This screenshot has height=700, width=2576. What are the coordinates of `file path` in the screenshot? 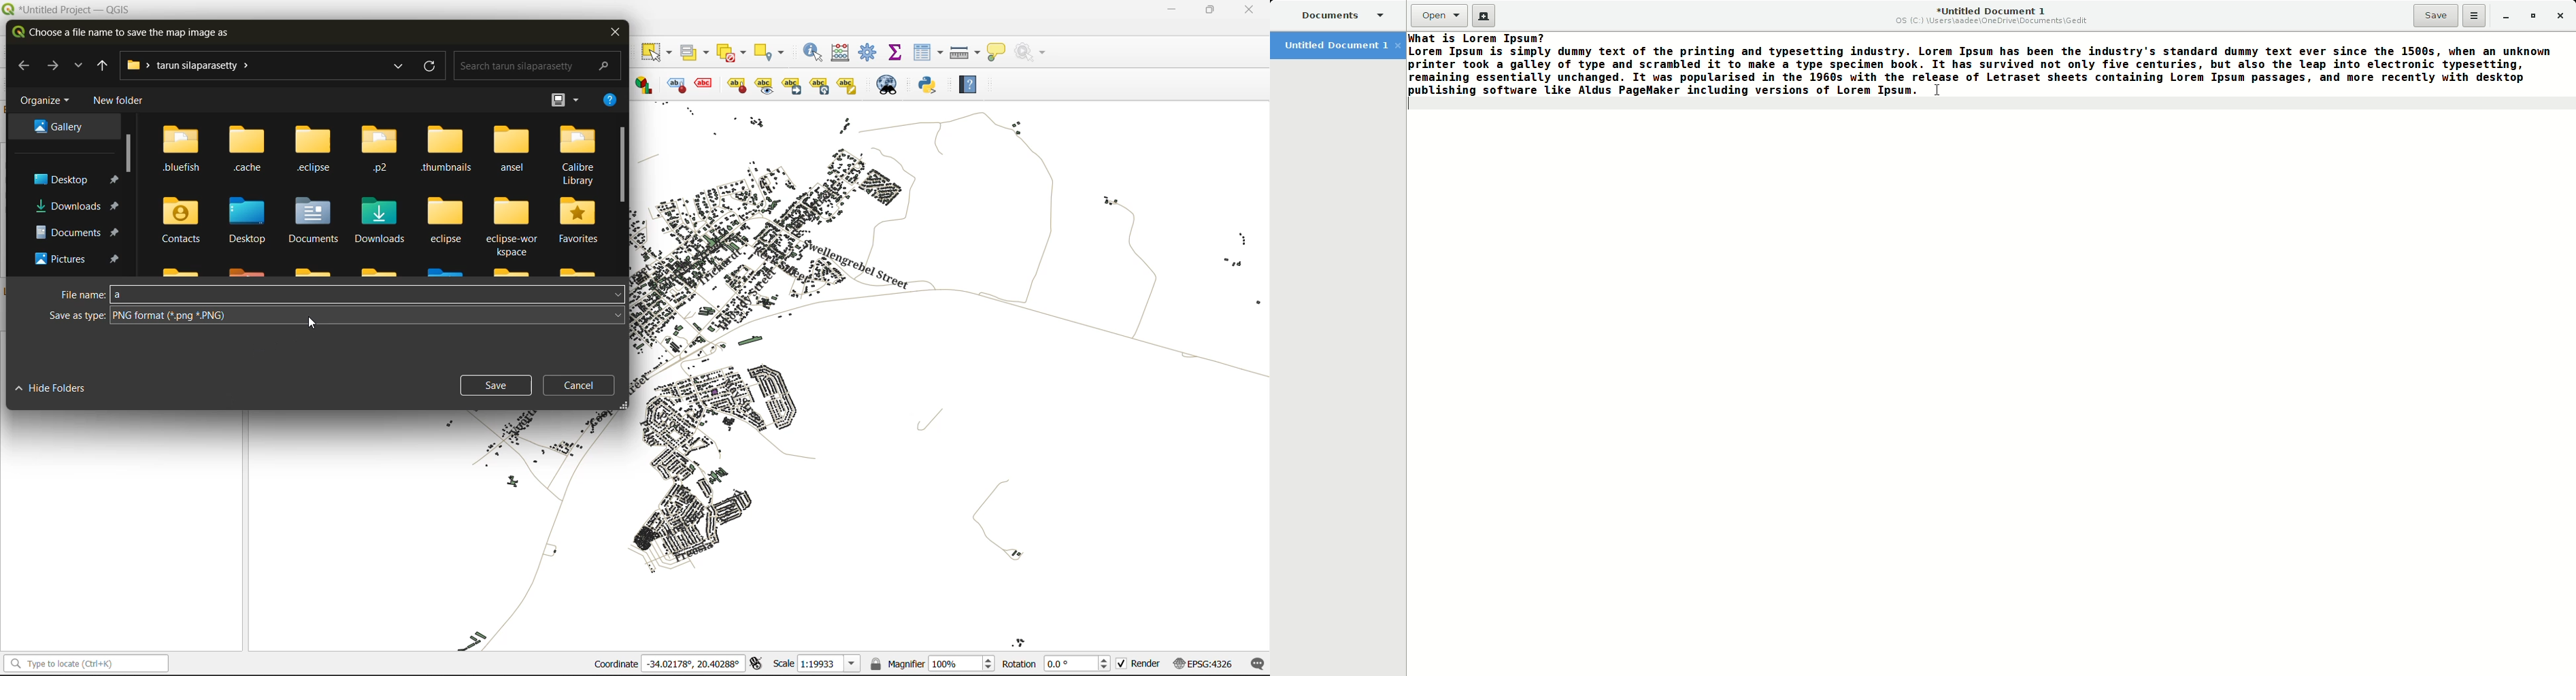 It's located at (196, 66).